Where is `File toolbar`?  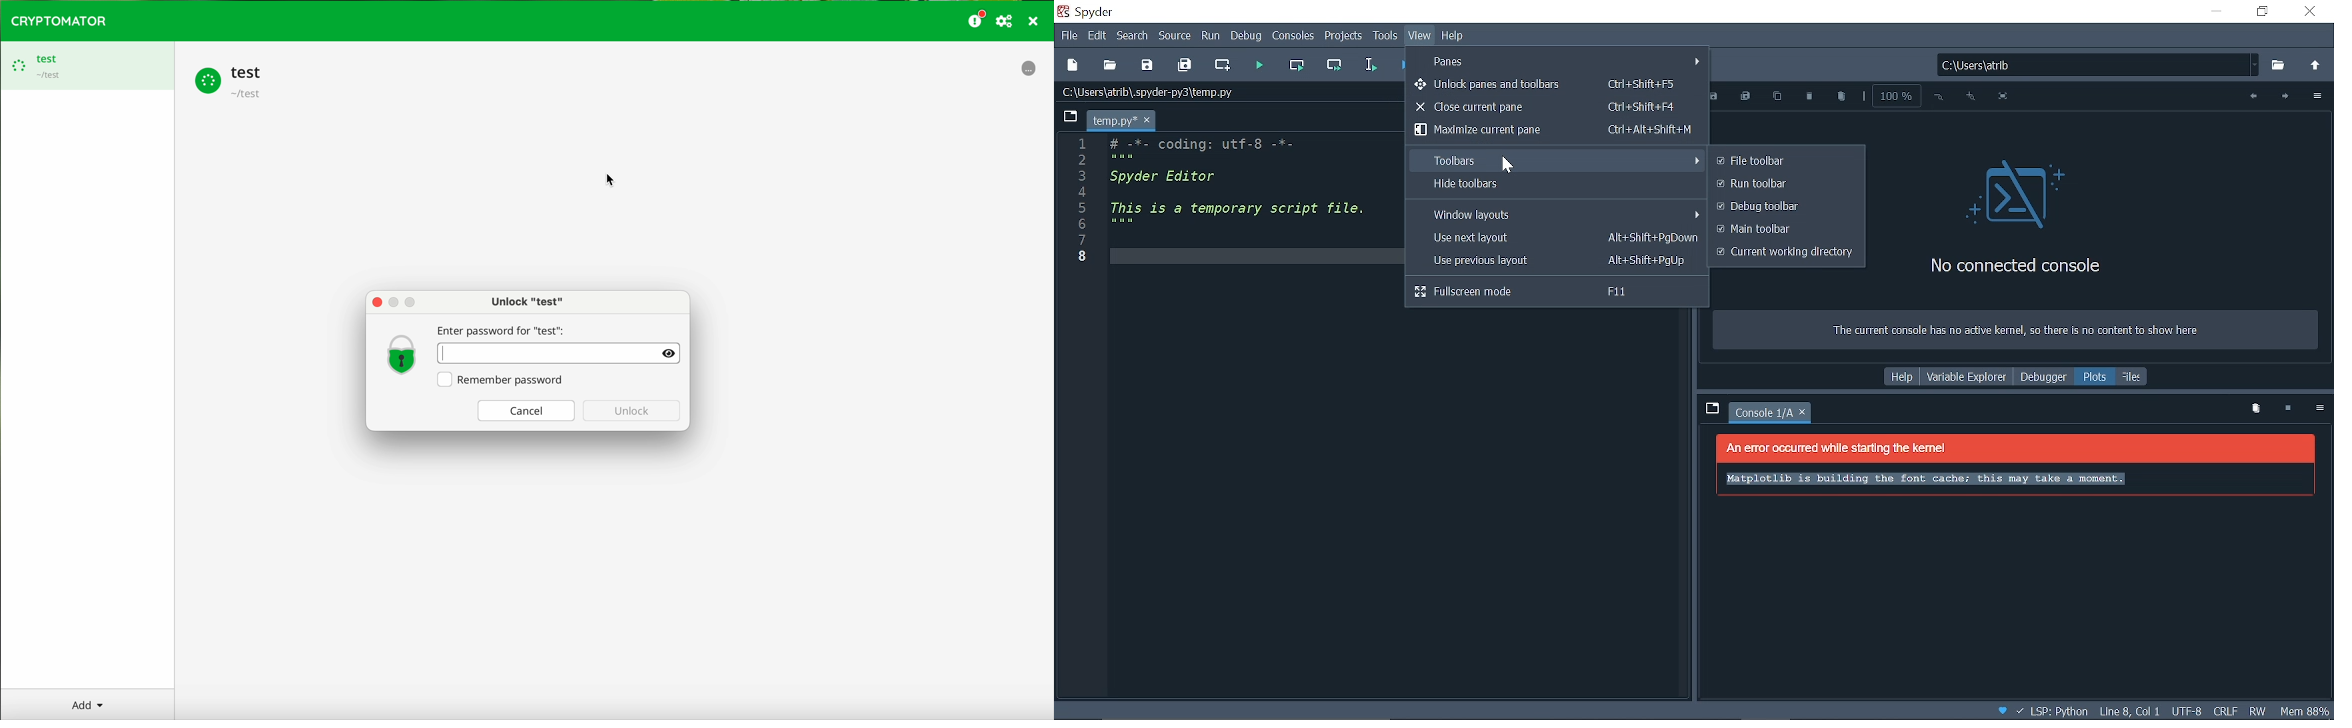 File toolbar is located at coordinates (1783, 161).